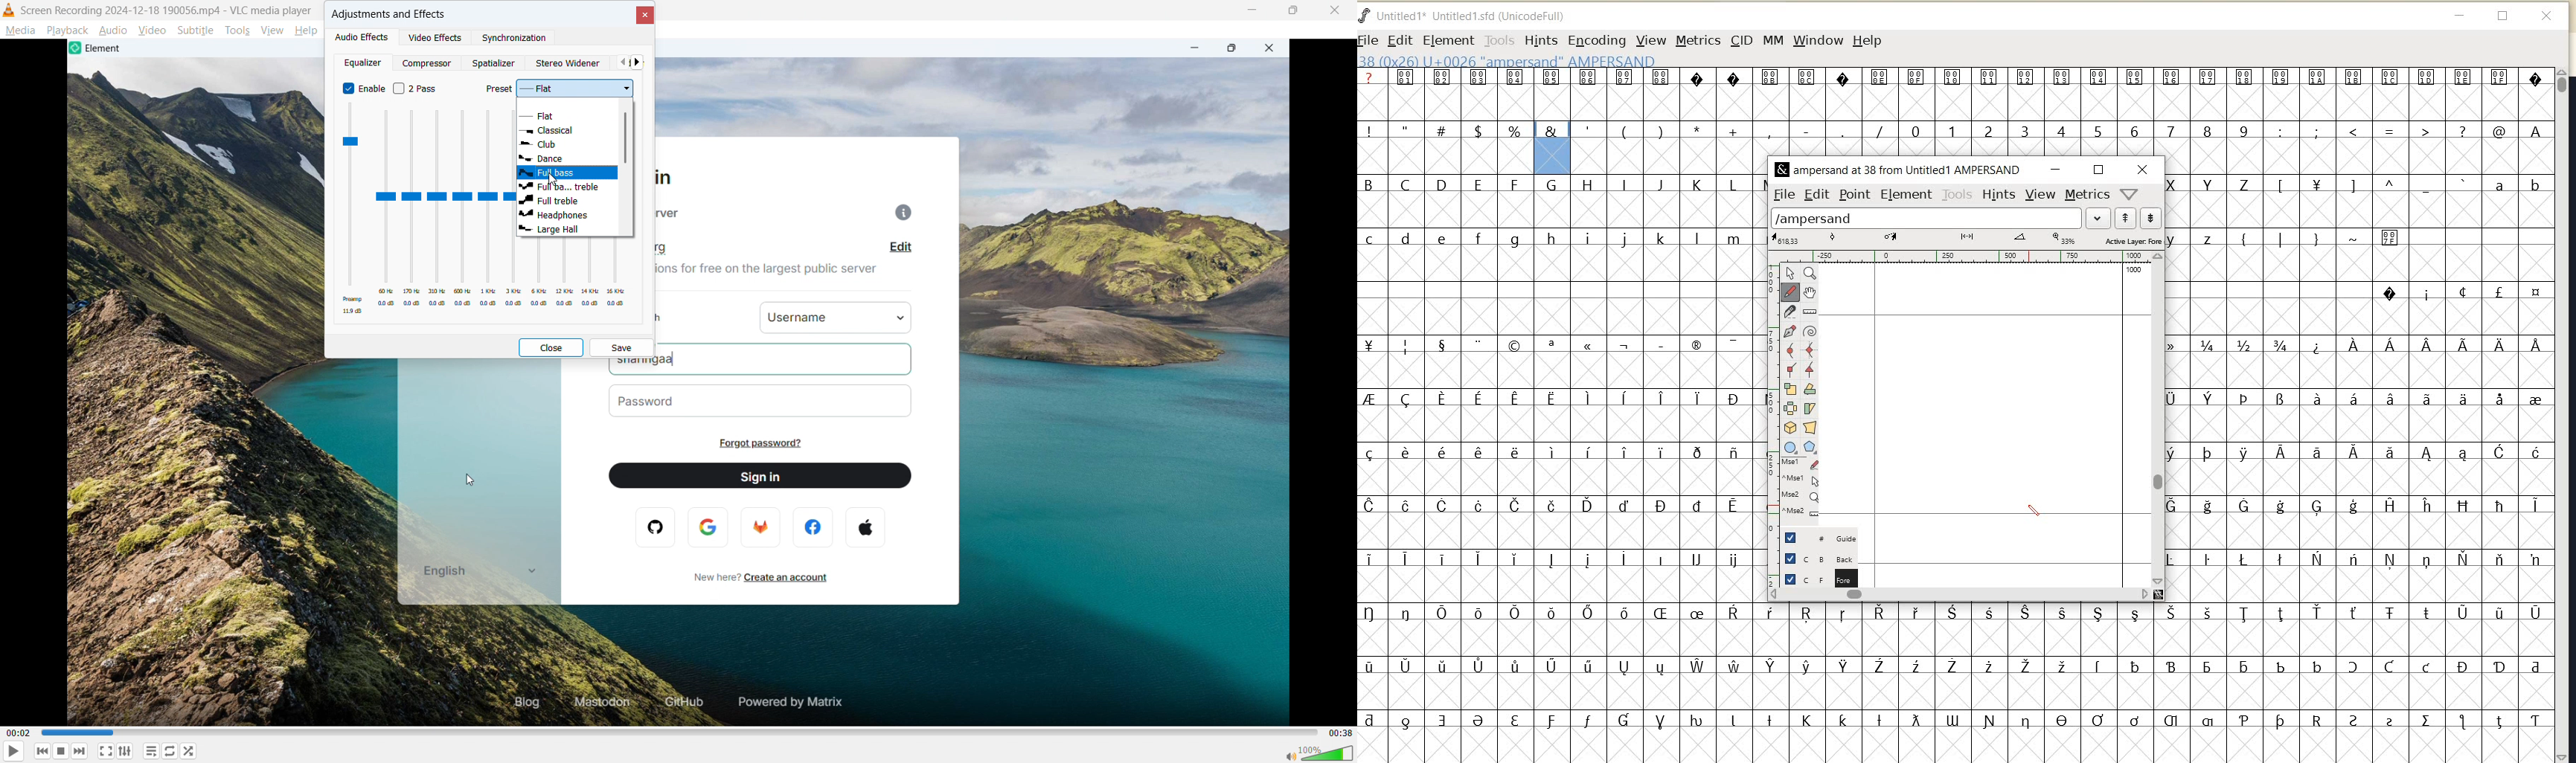 This screenshot has height=784, width=2576. I want to click on time bar, so click(676, 731).